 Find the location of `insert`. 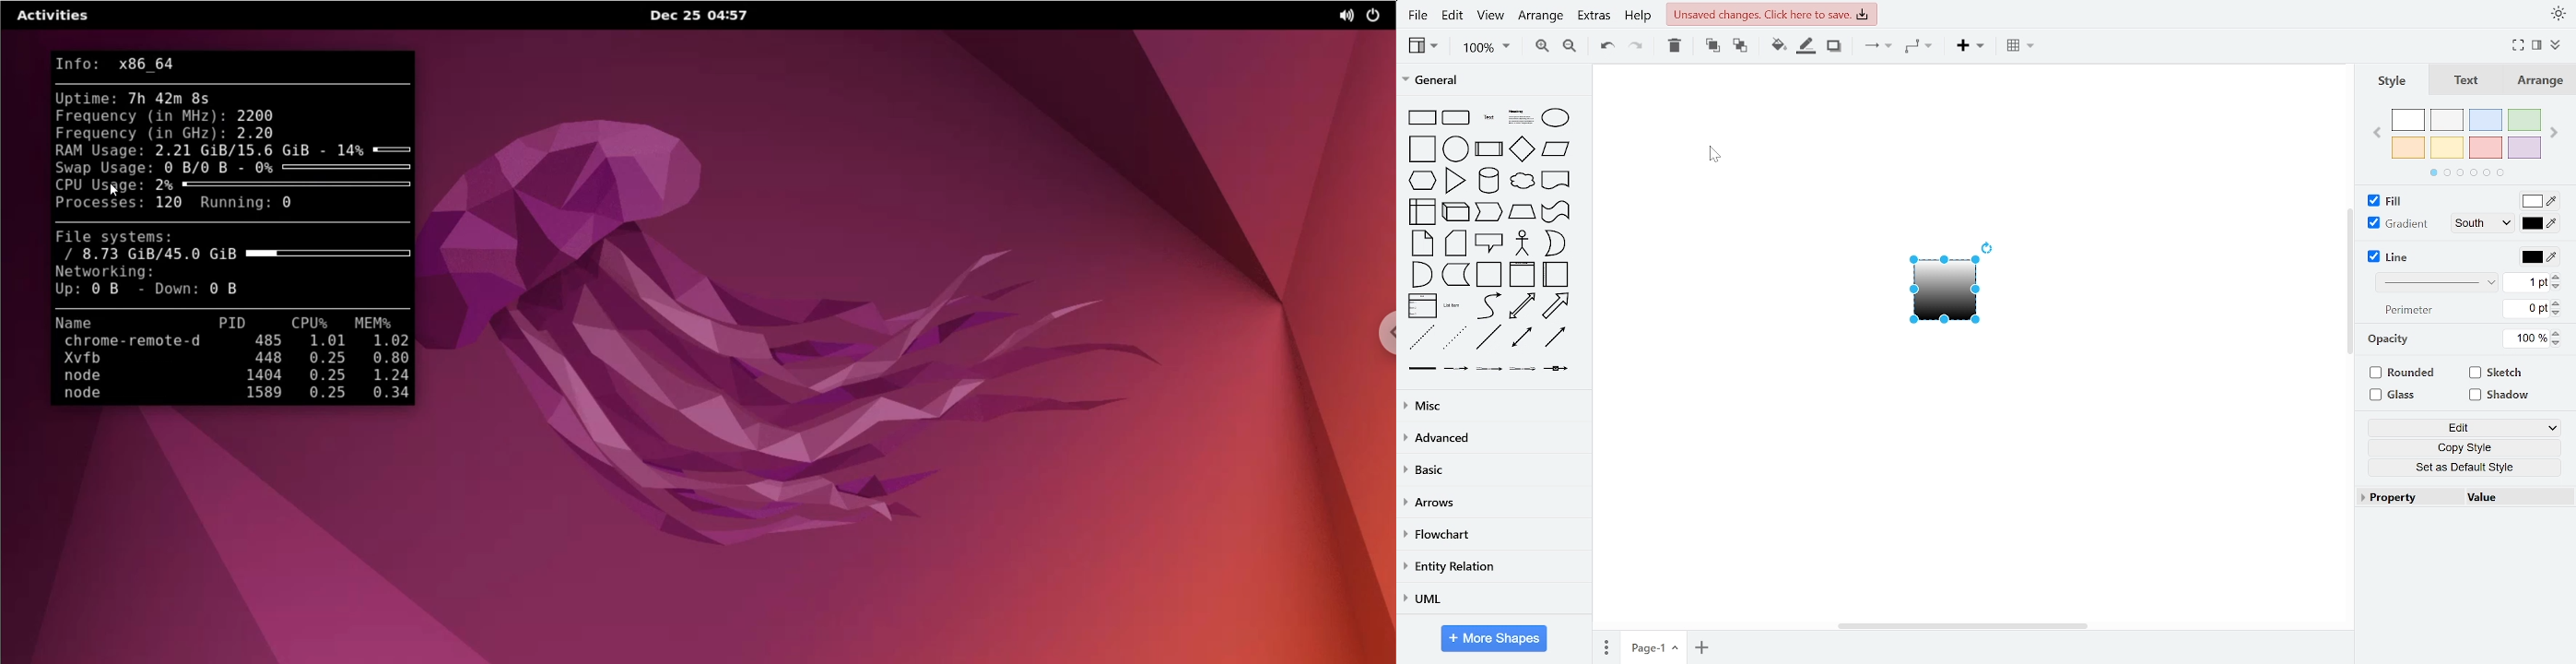

insert is located at coordinates (1969, 47).